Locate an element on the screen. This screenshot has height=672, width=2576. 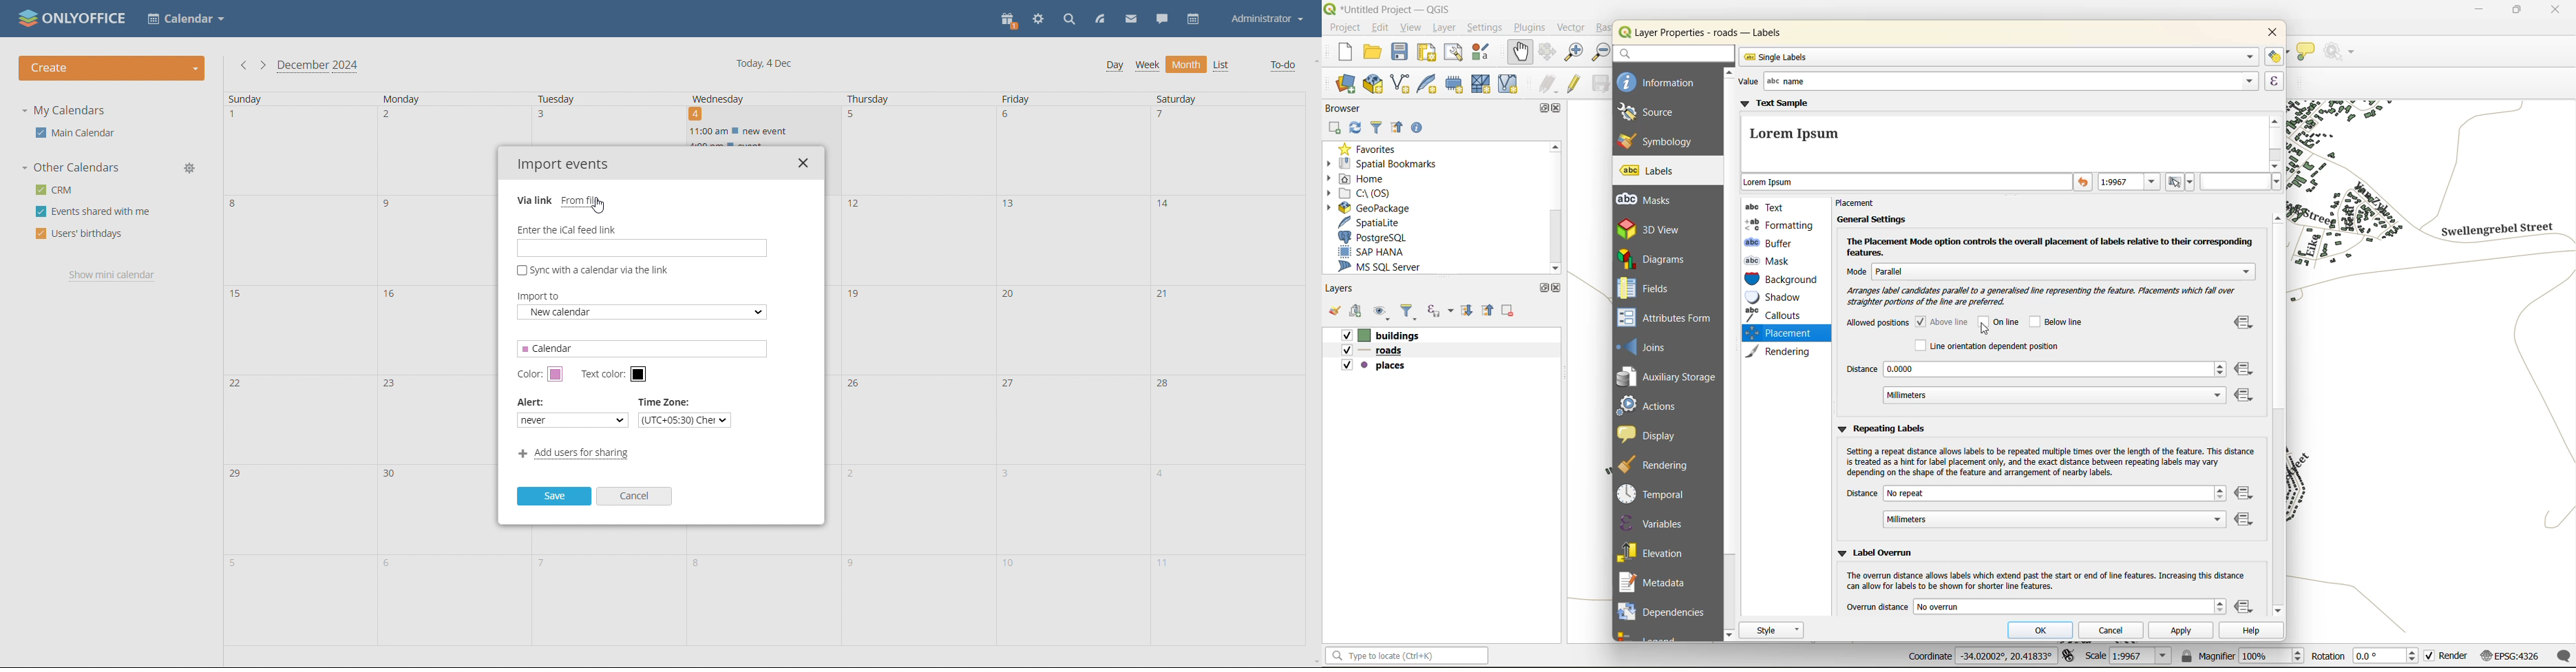
toggle edits is located at coordinates (1577, 85).